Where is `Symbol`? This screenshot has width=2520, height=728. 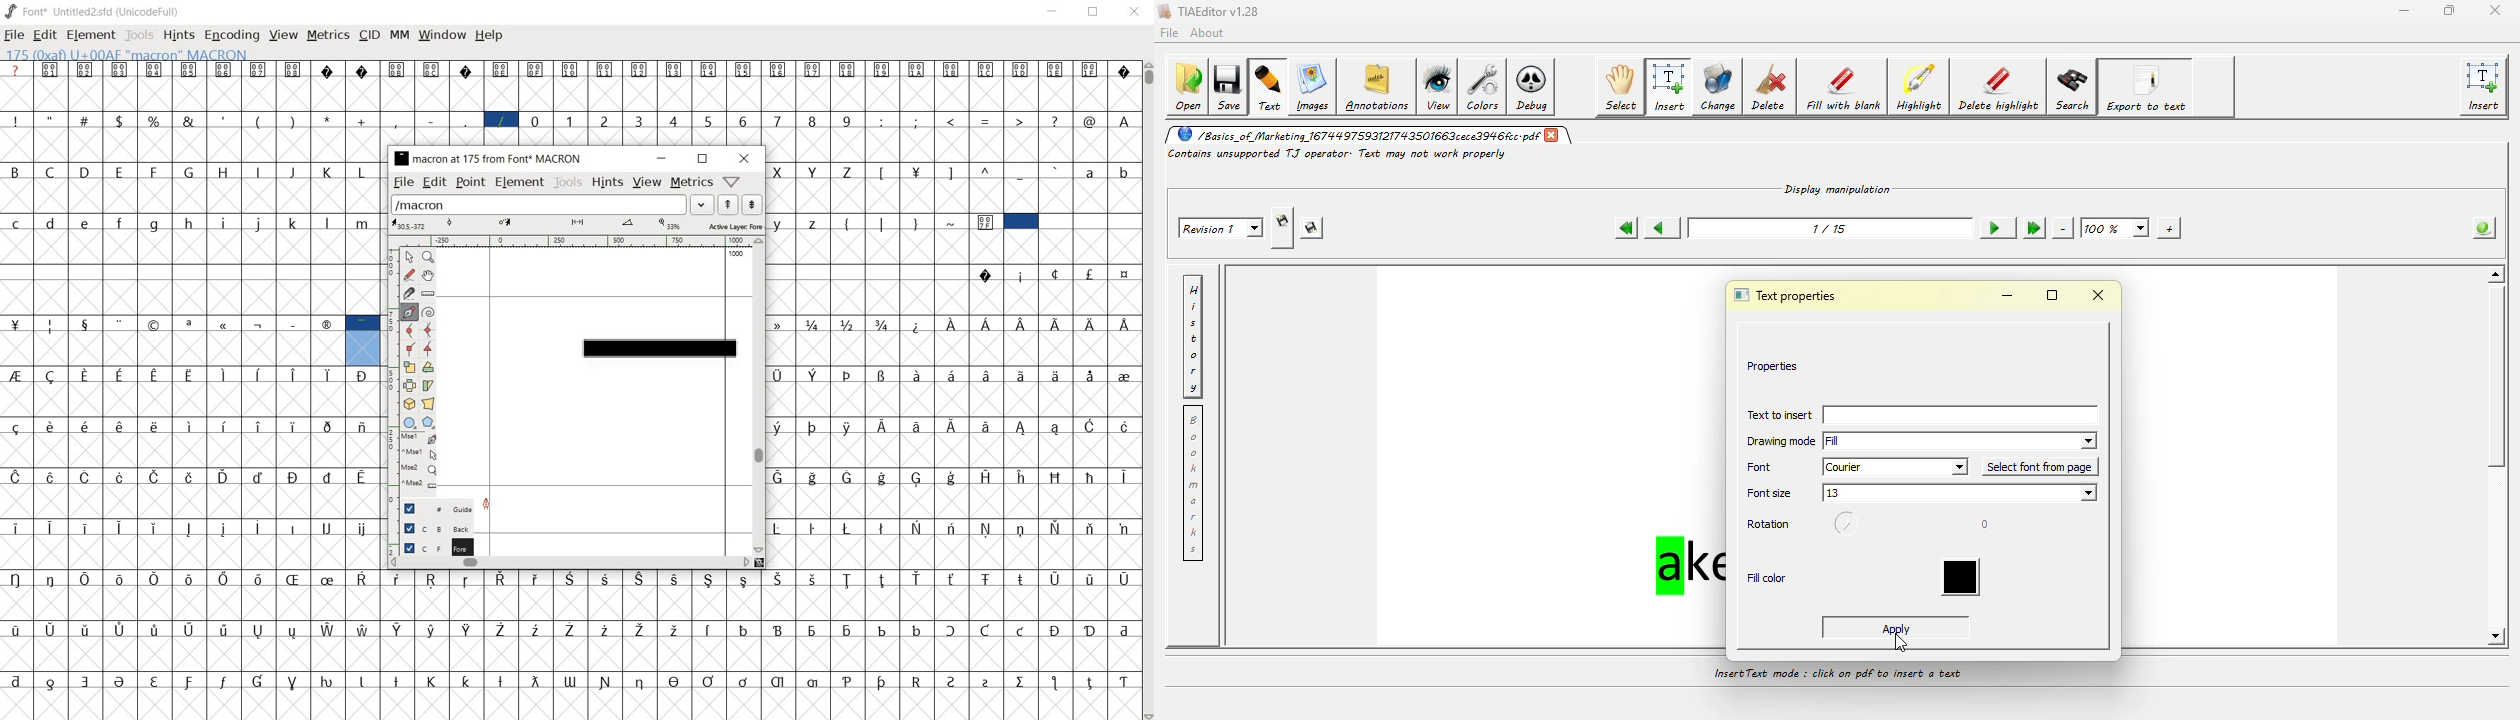
Symbol is located at coordinates (710, 681).